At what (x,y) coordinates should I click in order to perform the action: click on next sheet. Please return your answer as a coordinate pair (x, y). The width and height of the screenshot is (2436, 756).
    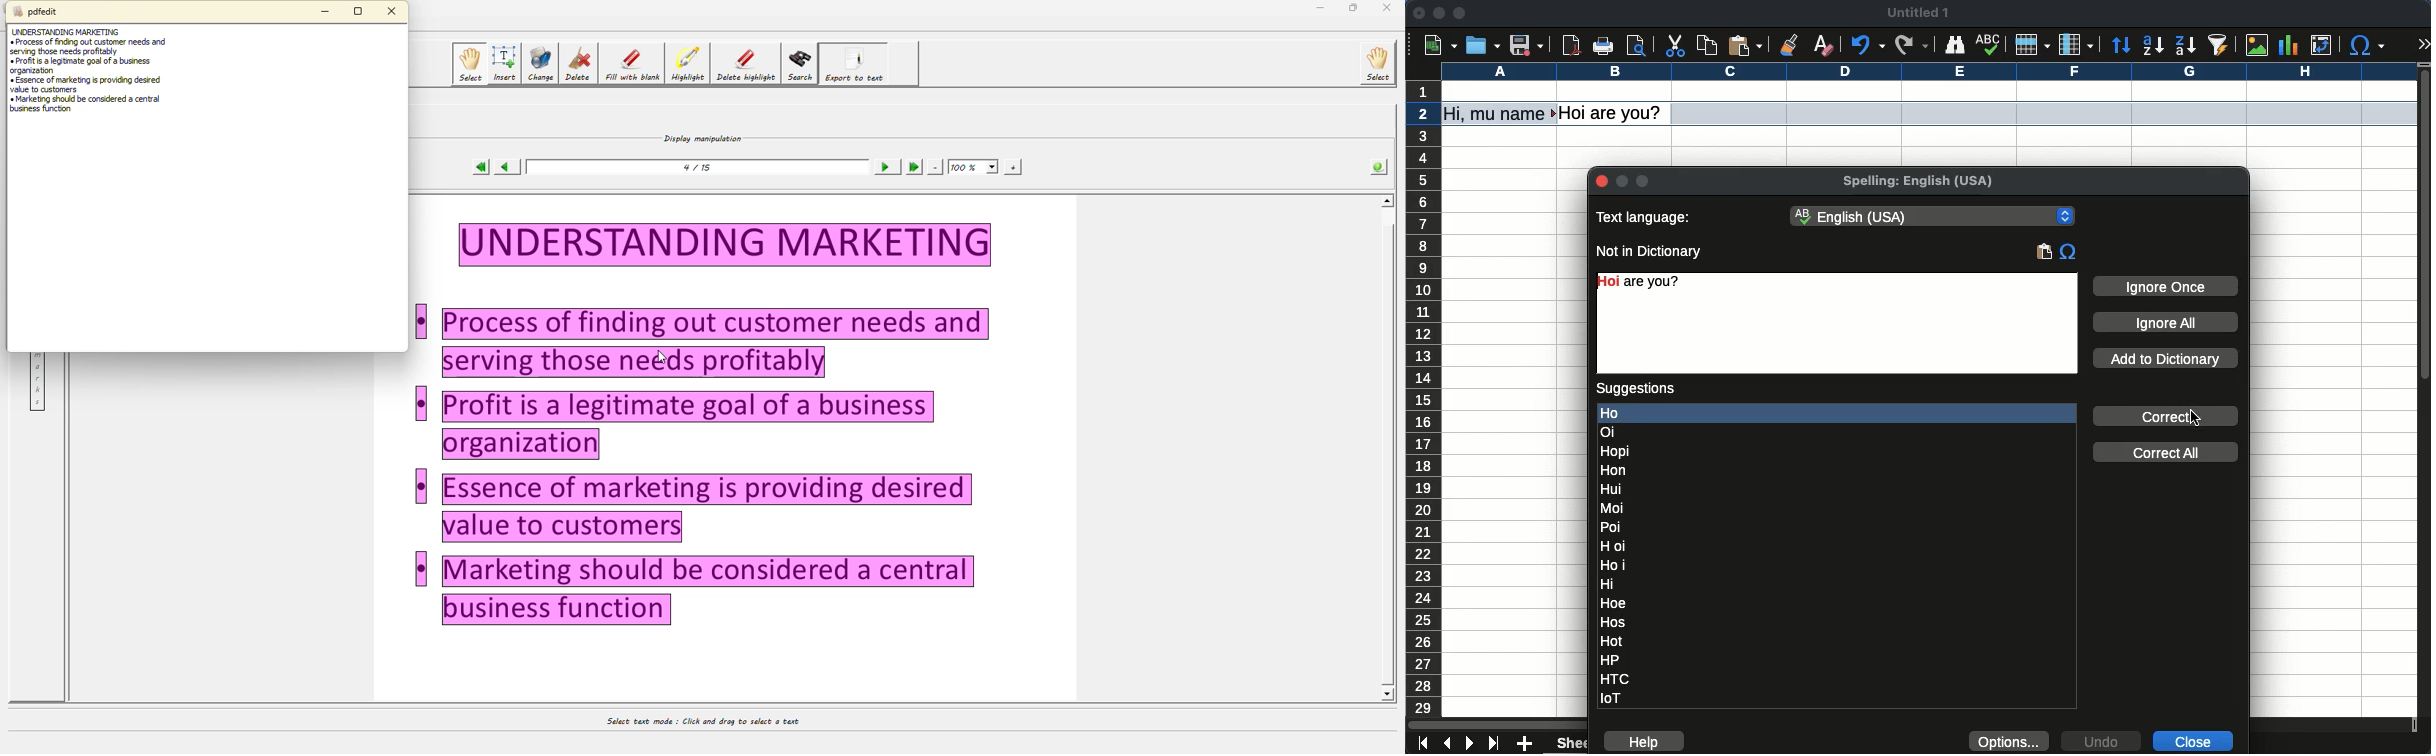
    Looking at the image, I should click on (1470, 743).